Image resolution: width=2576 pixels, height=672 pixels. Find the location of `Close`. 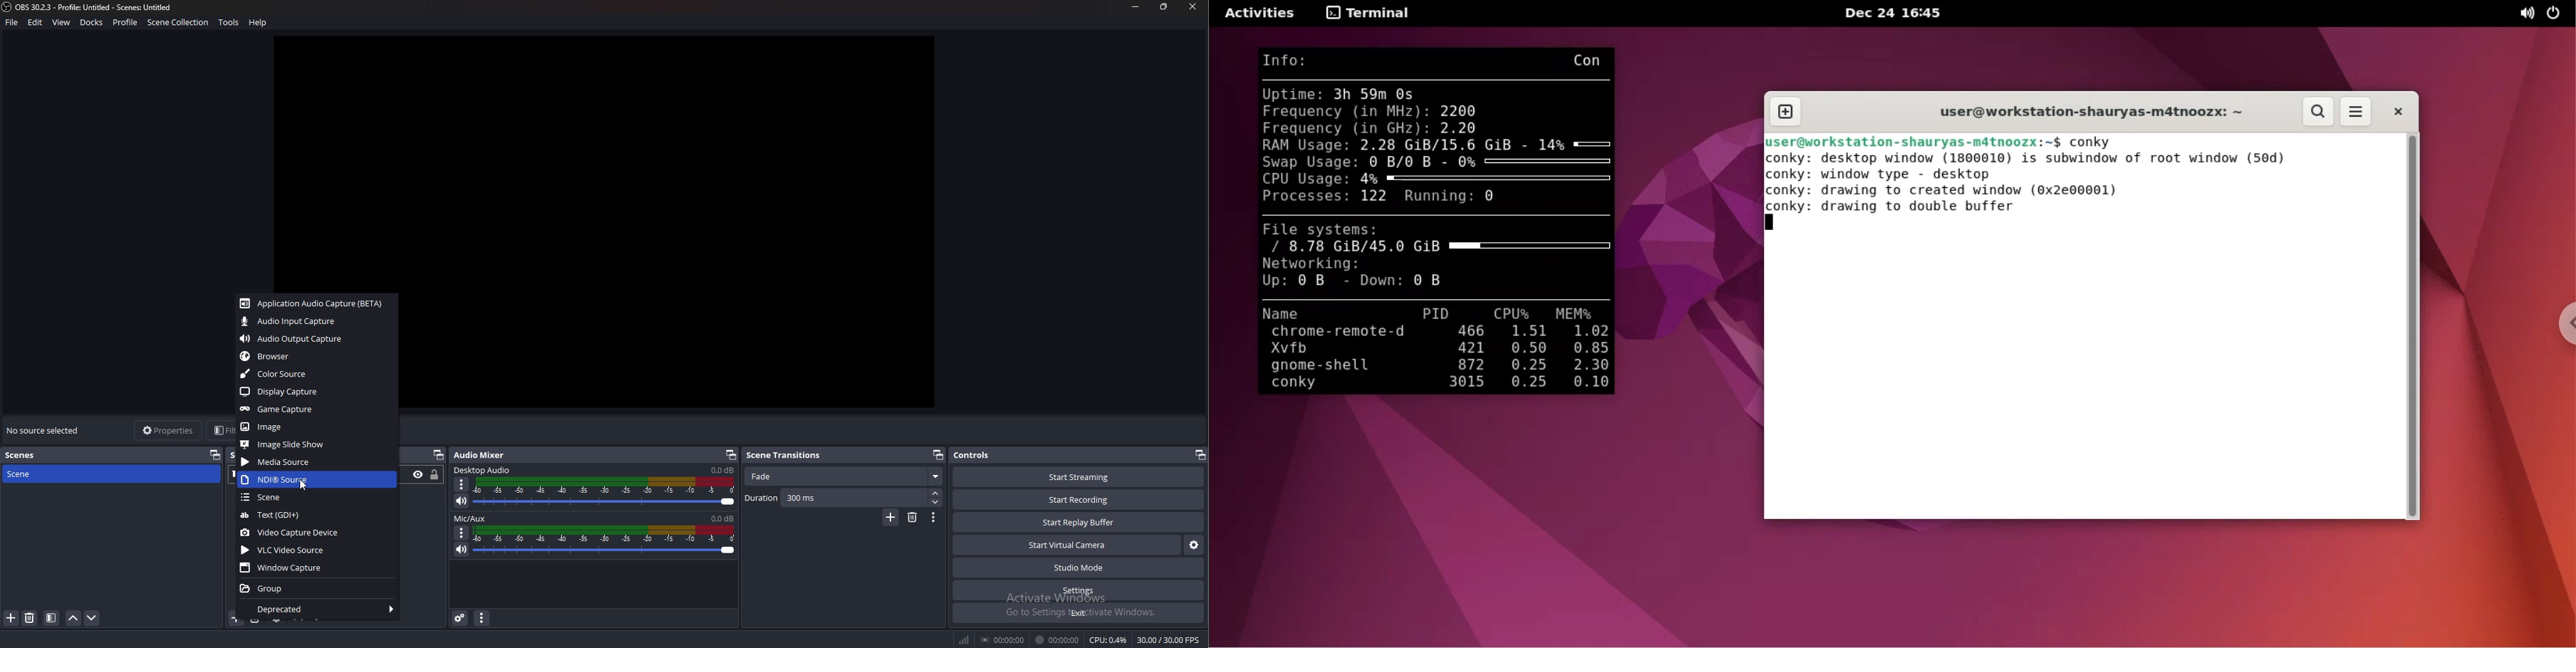

Close is located at coordinates (1193, 7).